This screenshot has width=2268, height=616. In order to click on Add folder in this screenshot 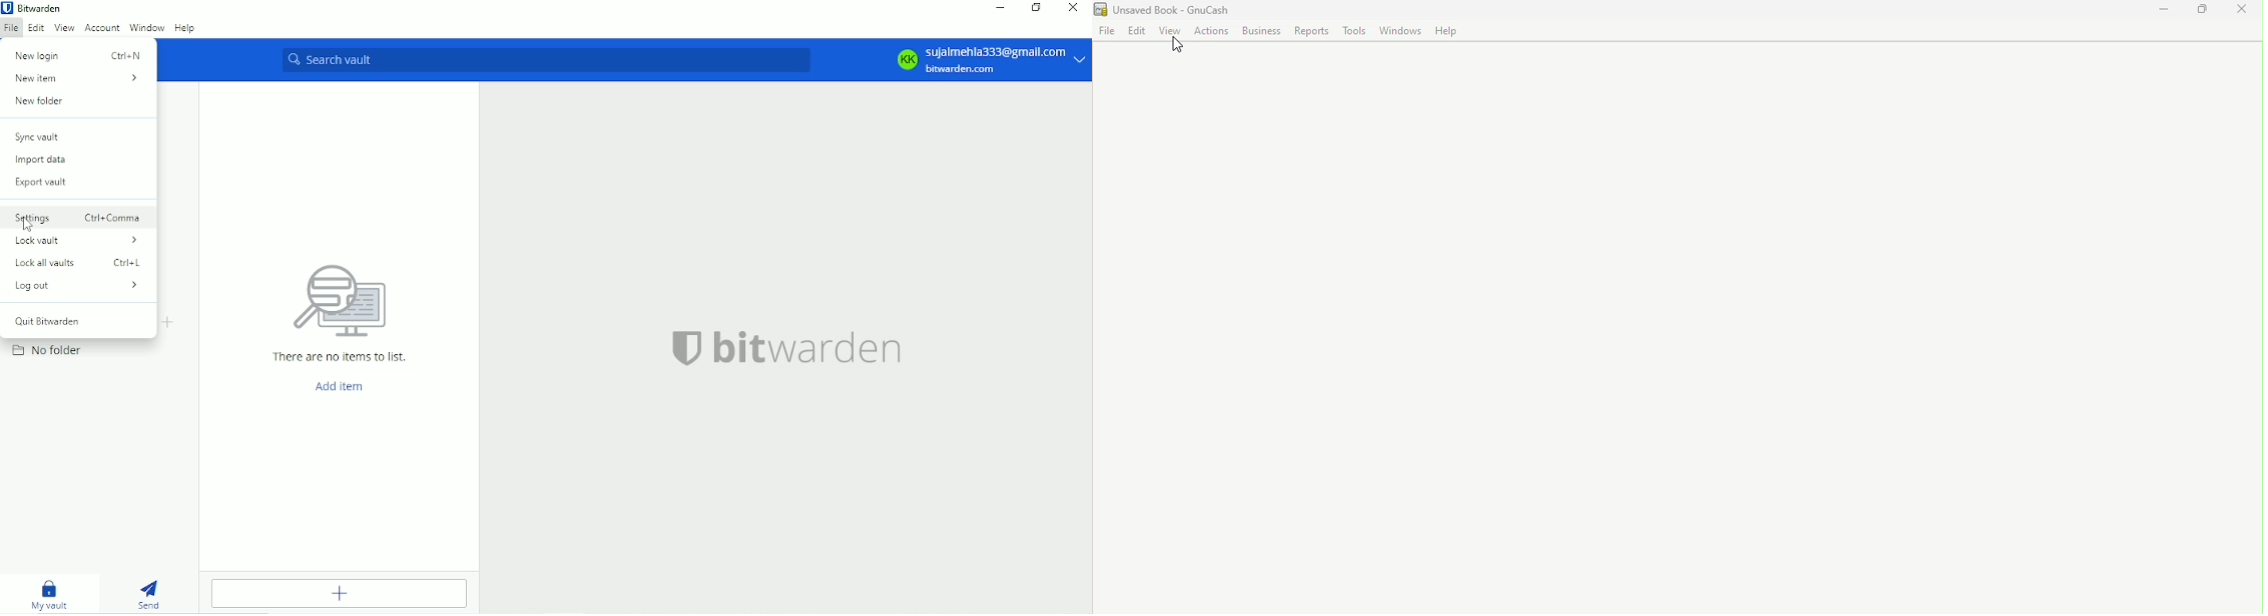, I will do `click(167, 322)`.